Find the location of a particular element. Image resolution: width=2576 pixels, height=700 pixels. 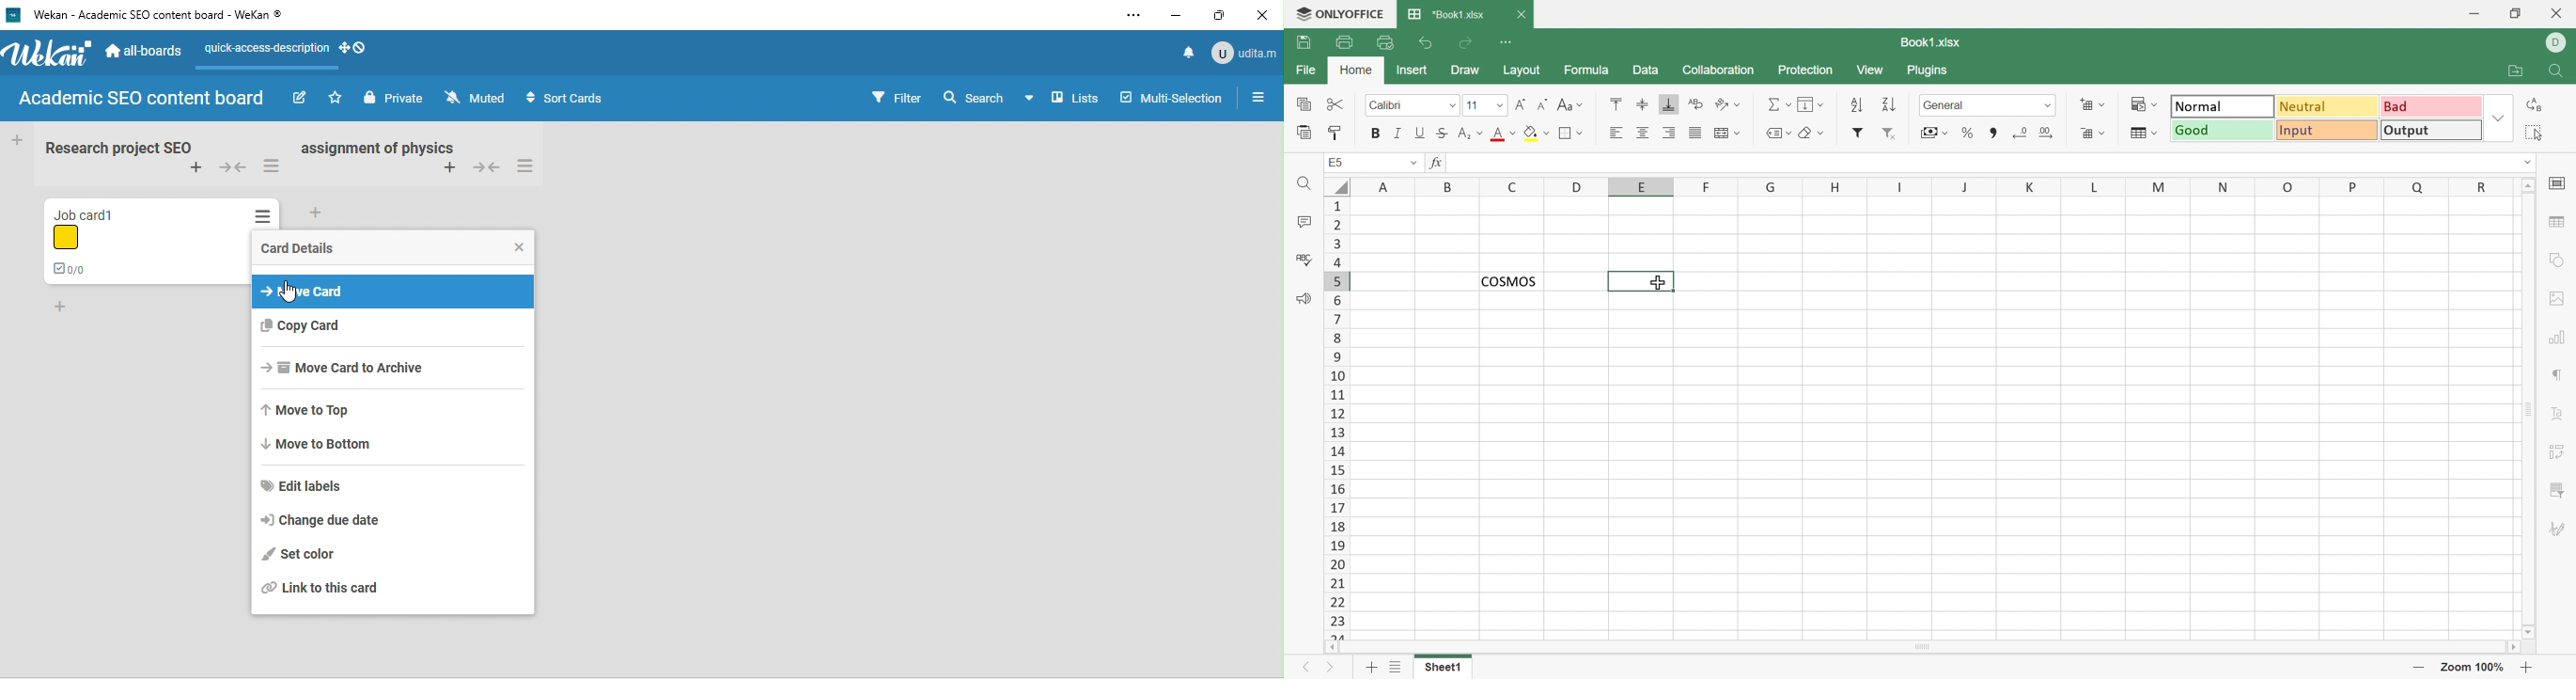

Font size is located at coordinates (1477, 104).